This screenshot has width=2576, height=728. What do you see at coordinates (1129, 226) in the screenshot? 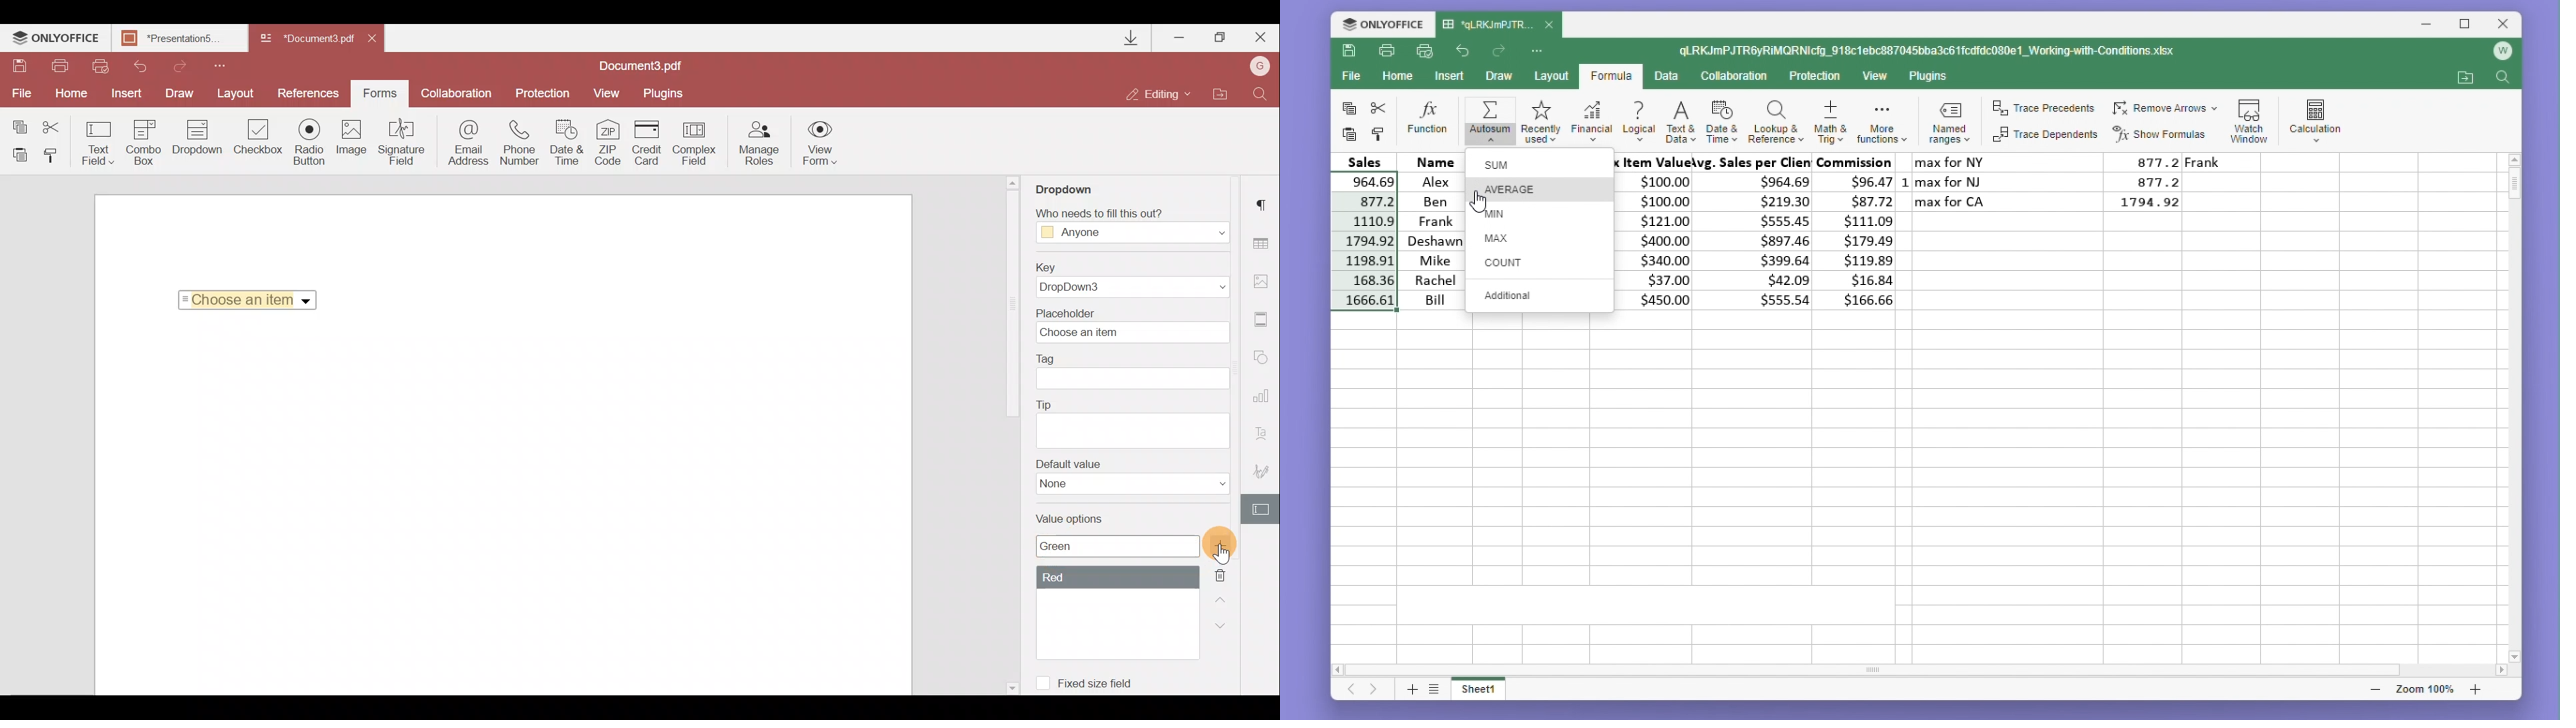
I see `Fill Access` at bounding box center [1129, 226].